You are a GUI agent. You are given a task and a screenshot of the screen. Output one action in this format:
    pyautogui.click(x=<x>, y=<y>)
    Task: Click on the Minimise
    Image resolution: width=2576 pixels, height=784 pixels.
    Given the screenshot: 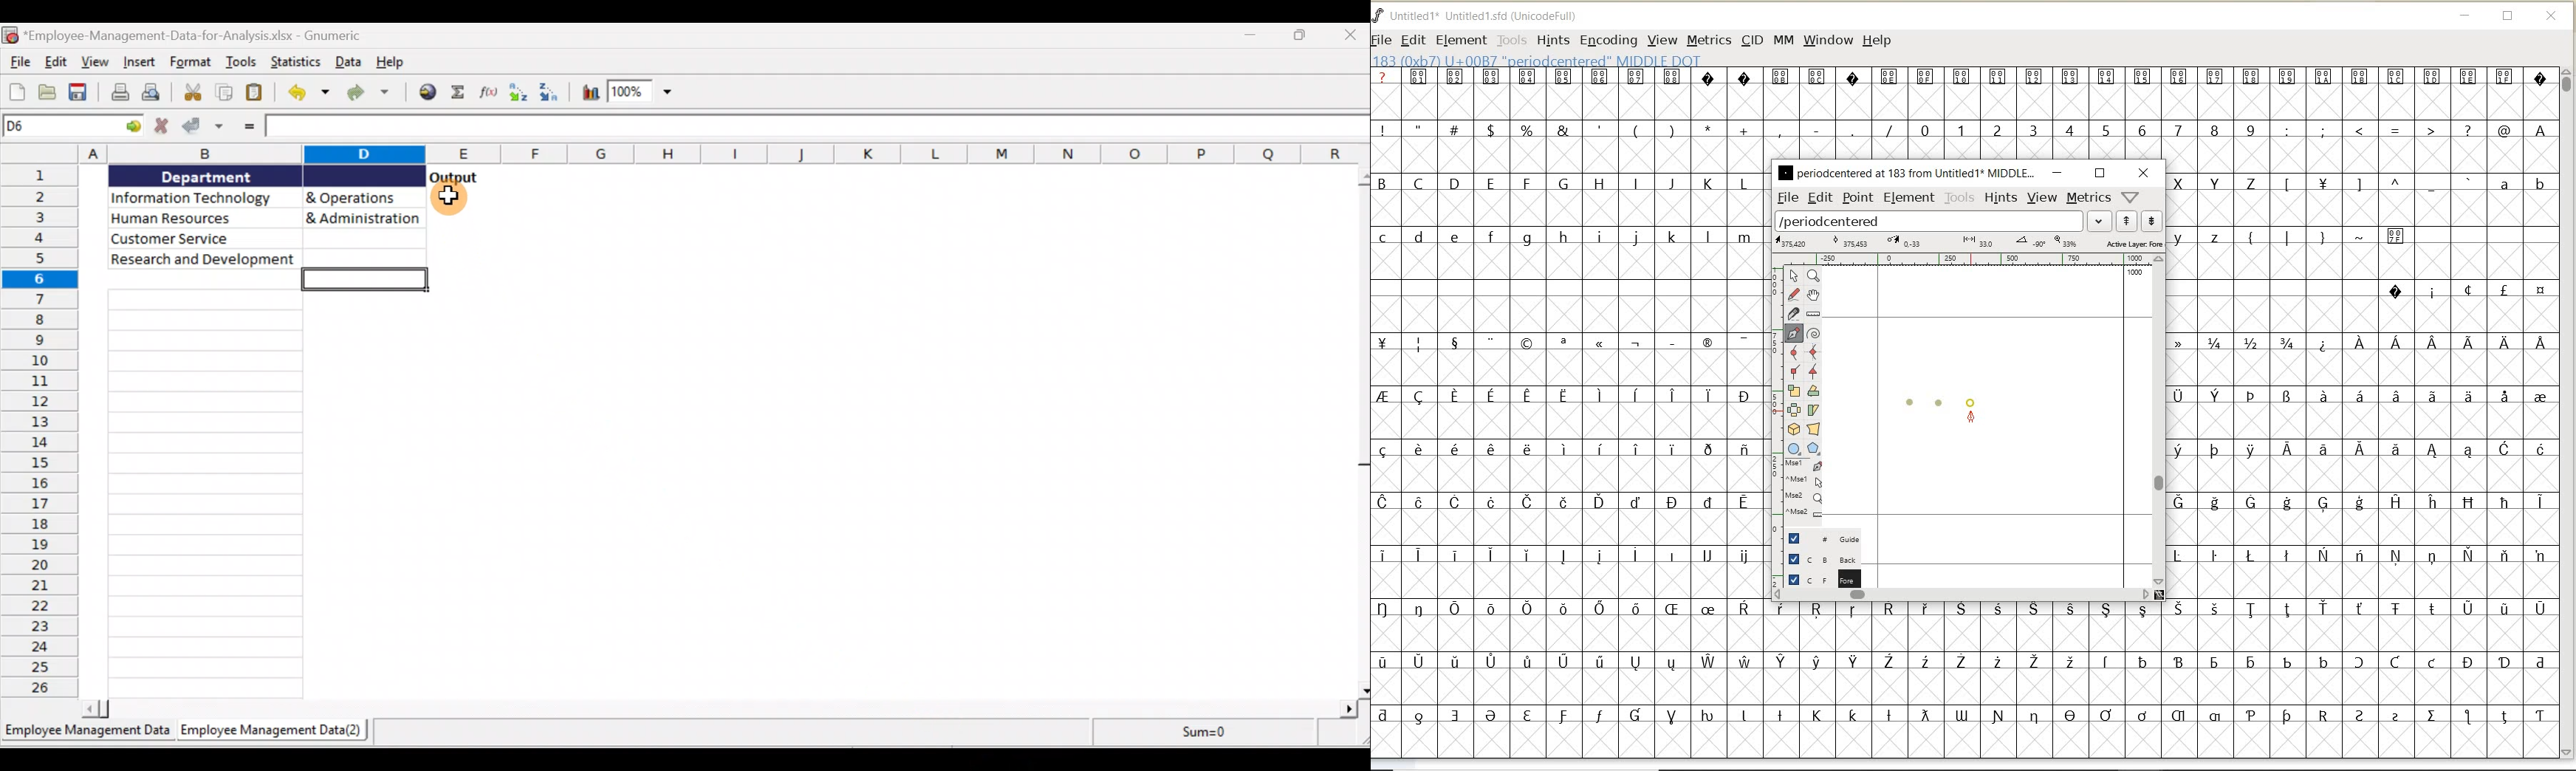 What is the action you would take?
    pyautogui.click(x=1253, y=39)
    